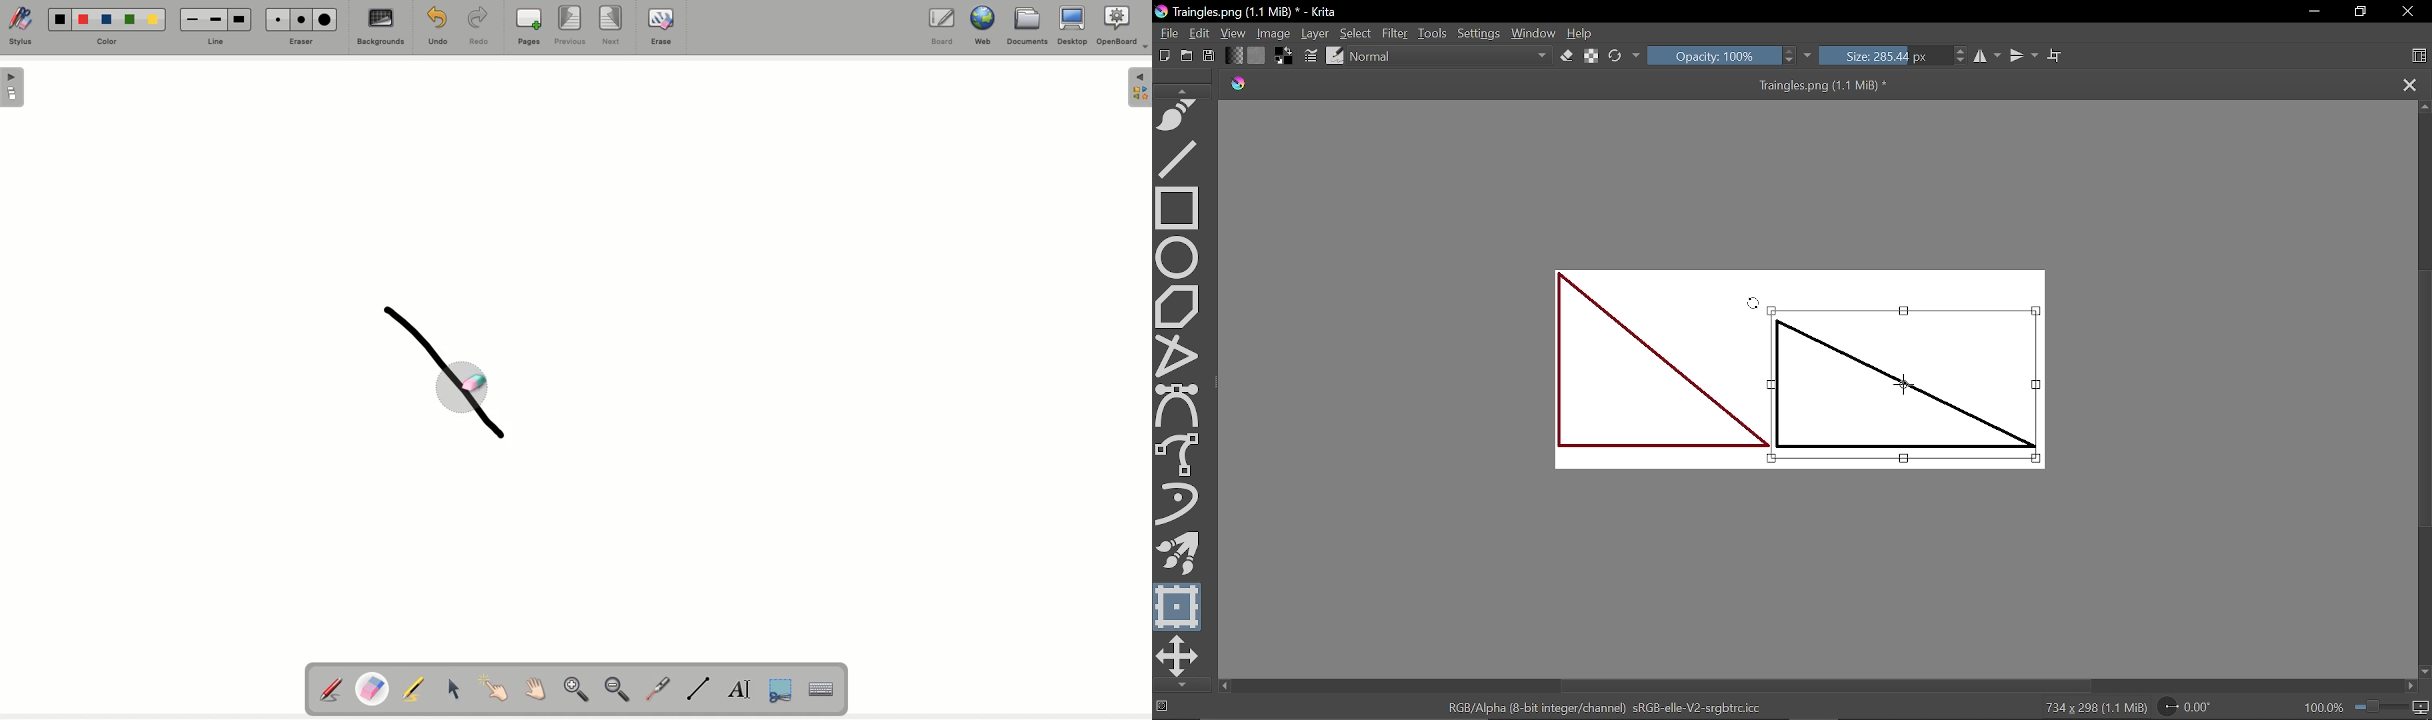  What do you see at coordinates (2023, 56) in the screenshot?
I see `Vertical mirror` at bounding box center [2023, 56].